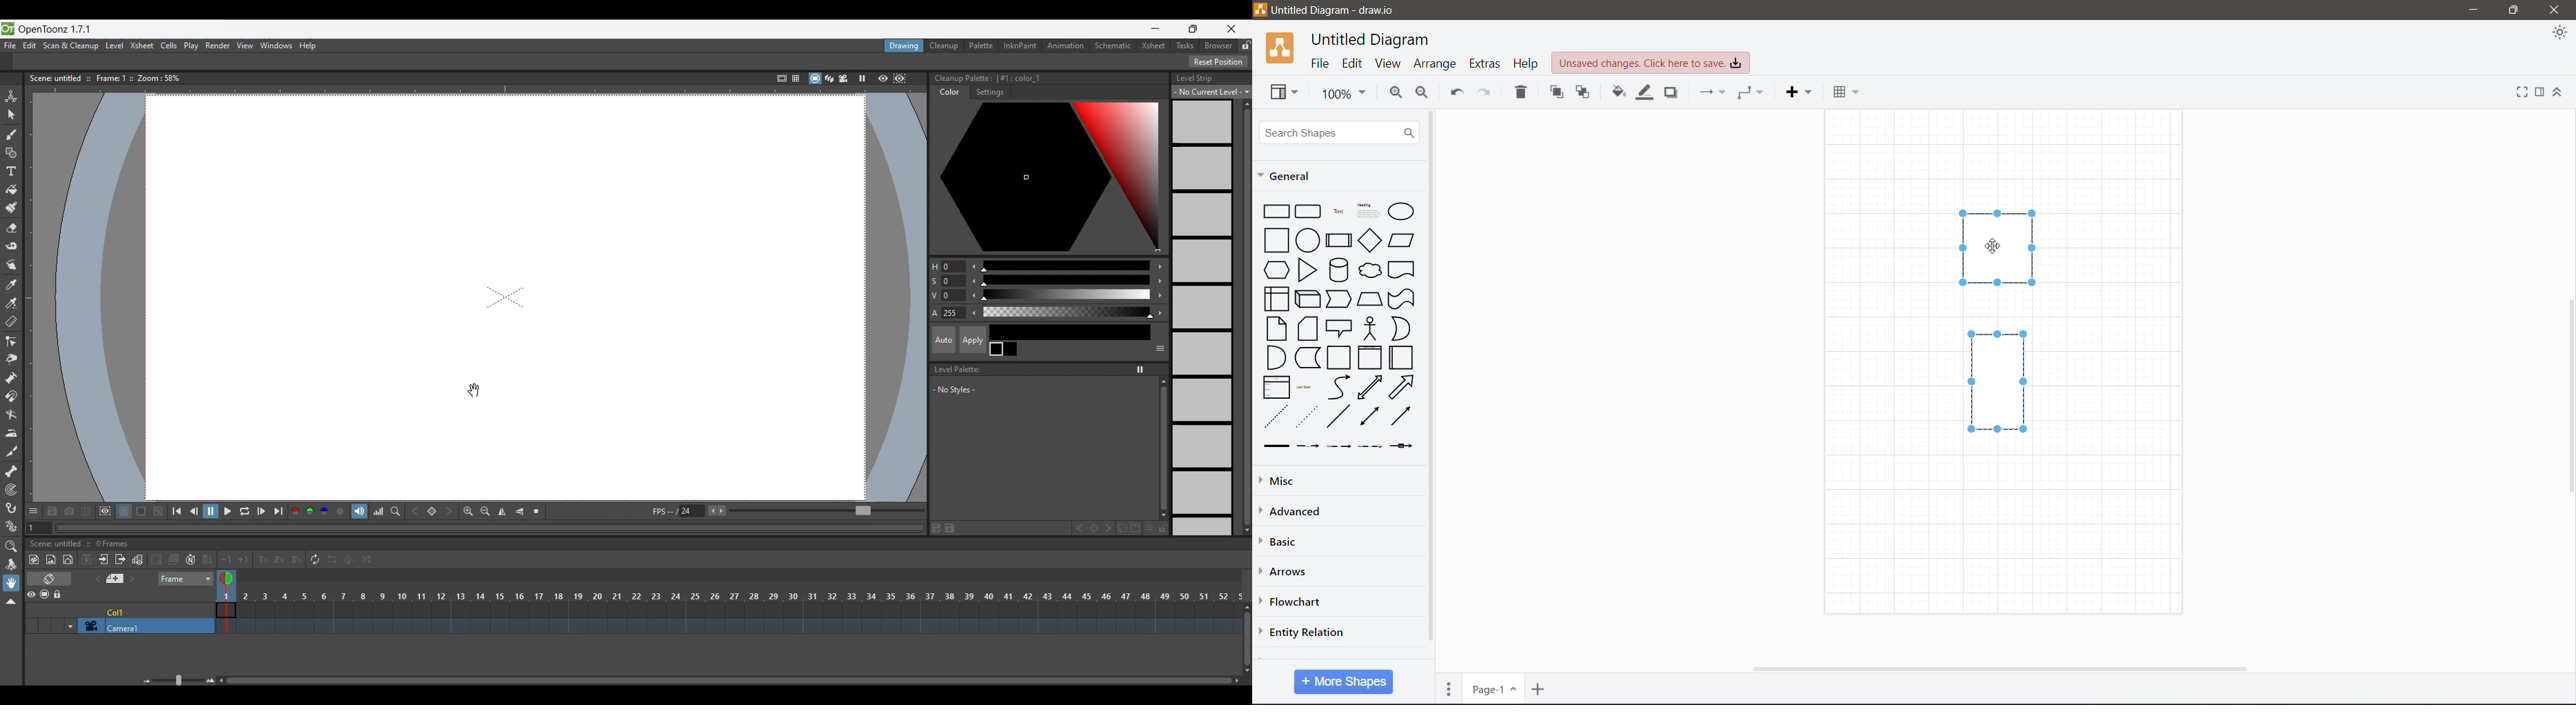  I want to click on Fill Color, so click(1618, 95).